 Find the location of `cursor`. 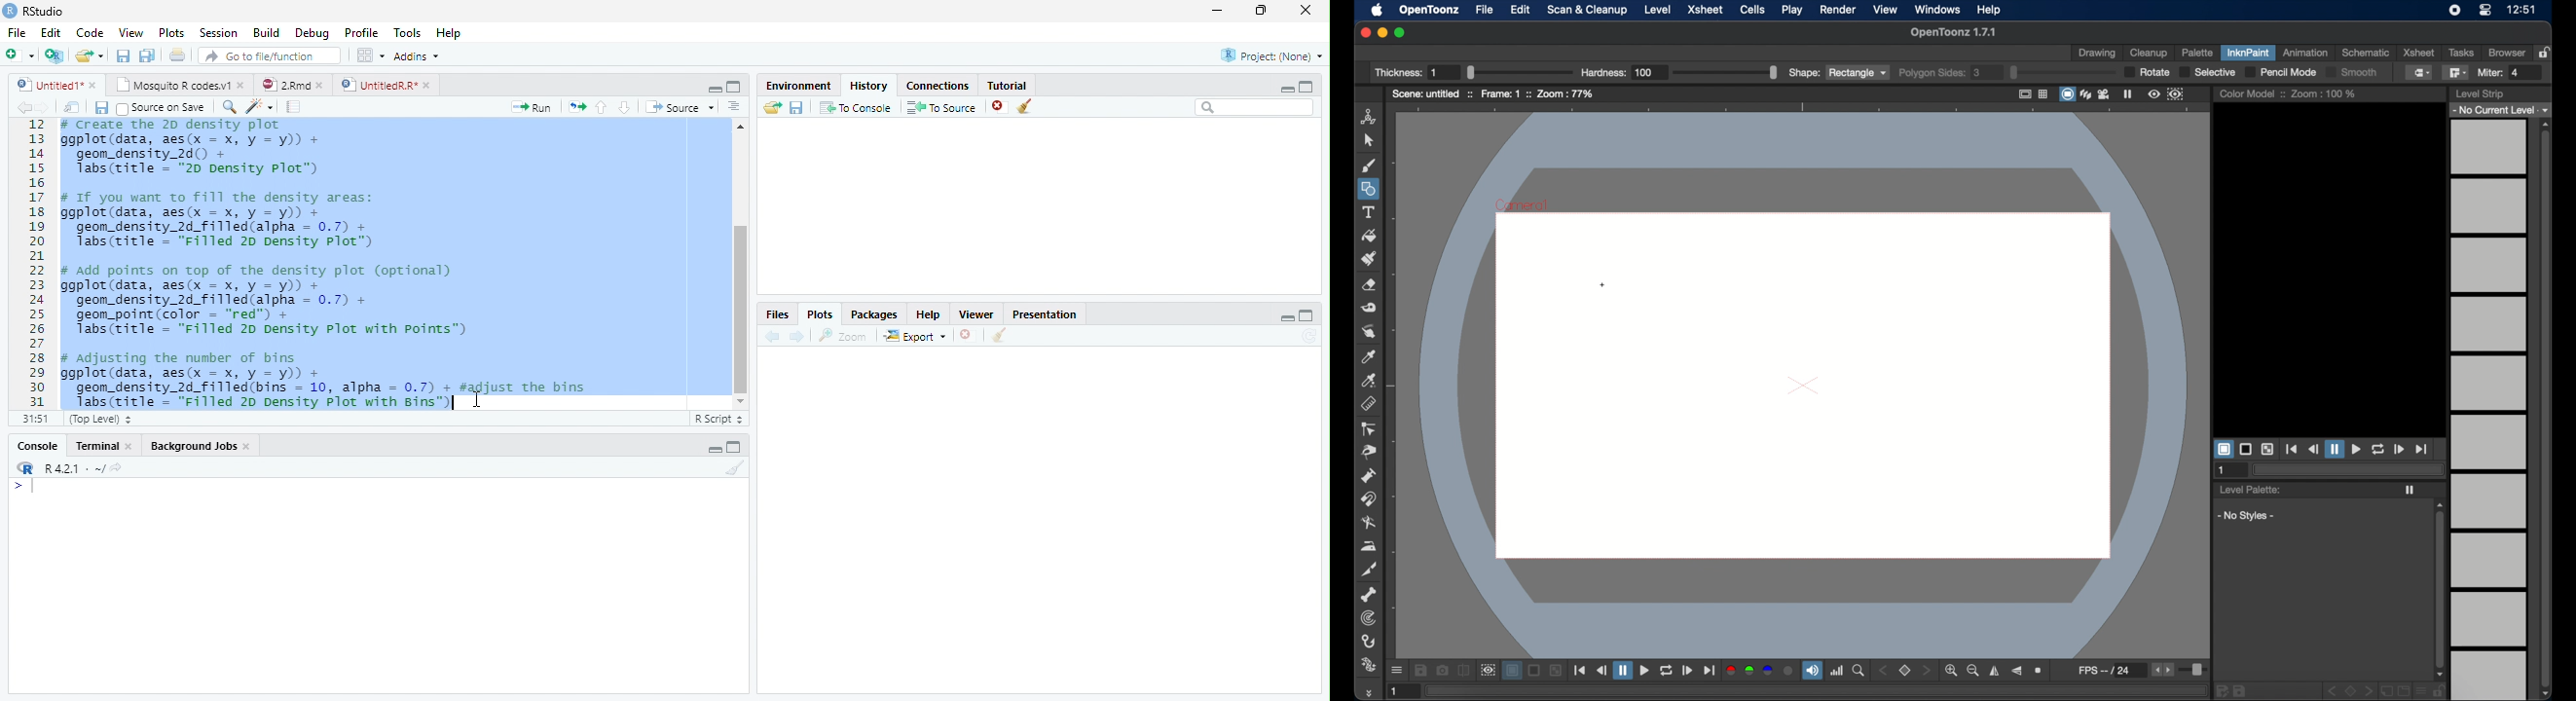

cursor is located at coordinates (477, 399).